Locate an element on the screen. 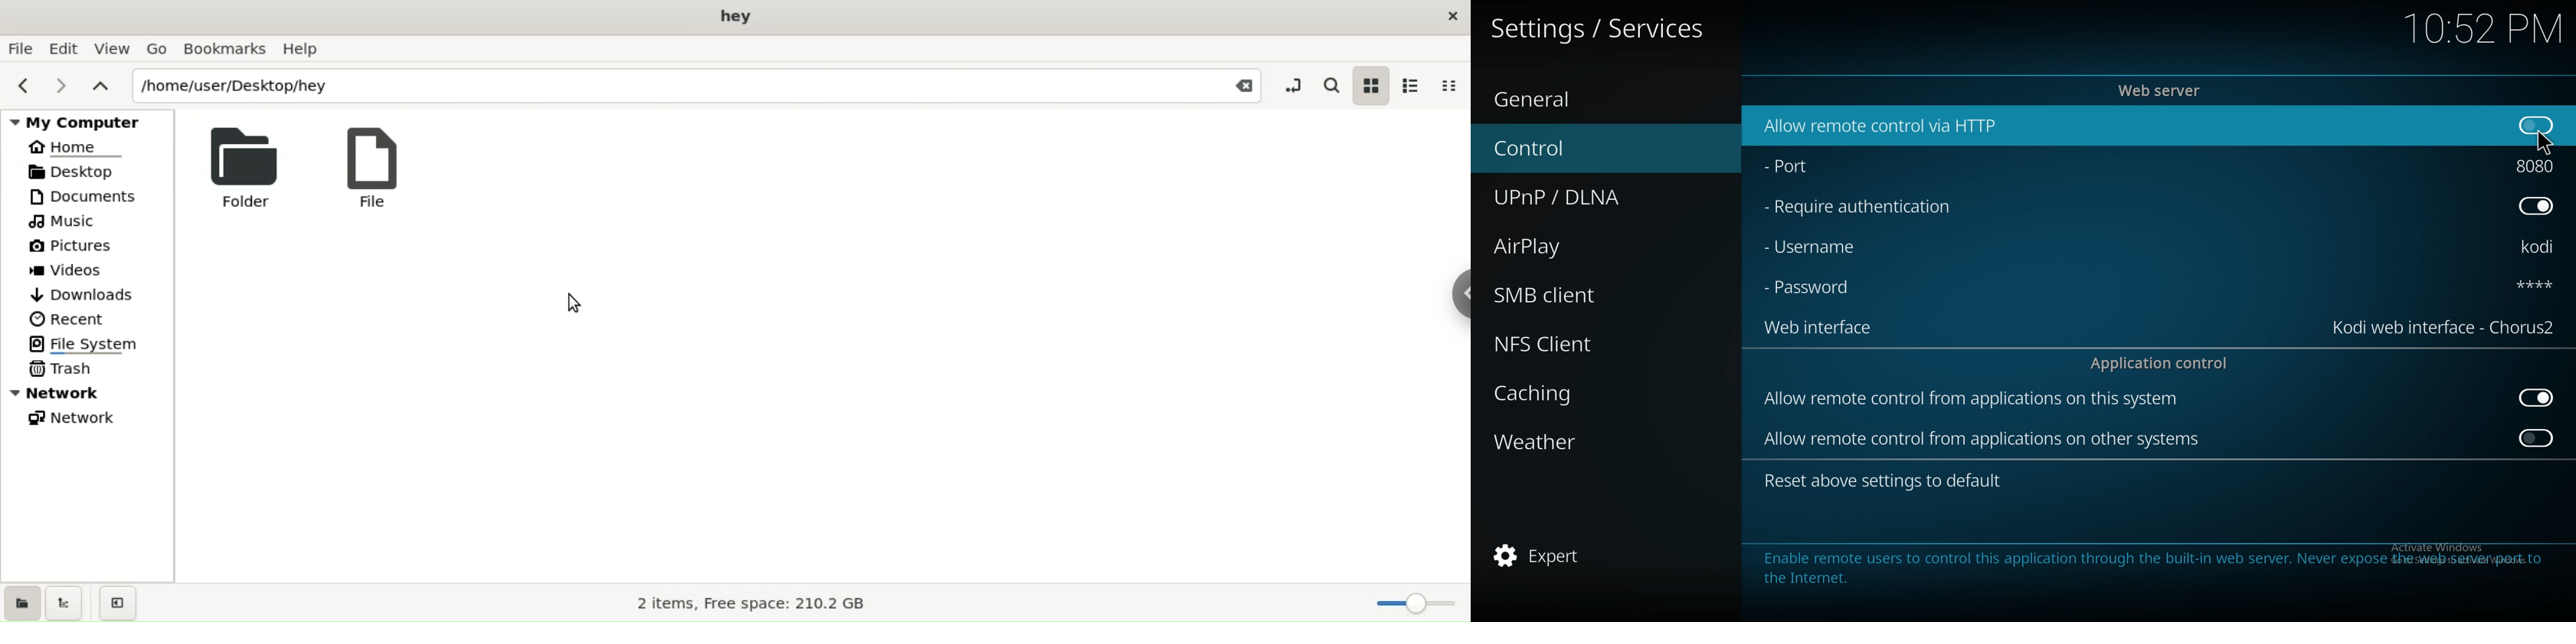  time is located at coordinates (2483, 28).